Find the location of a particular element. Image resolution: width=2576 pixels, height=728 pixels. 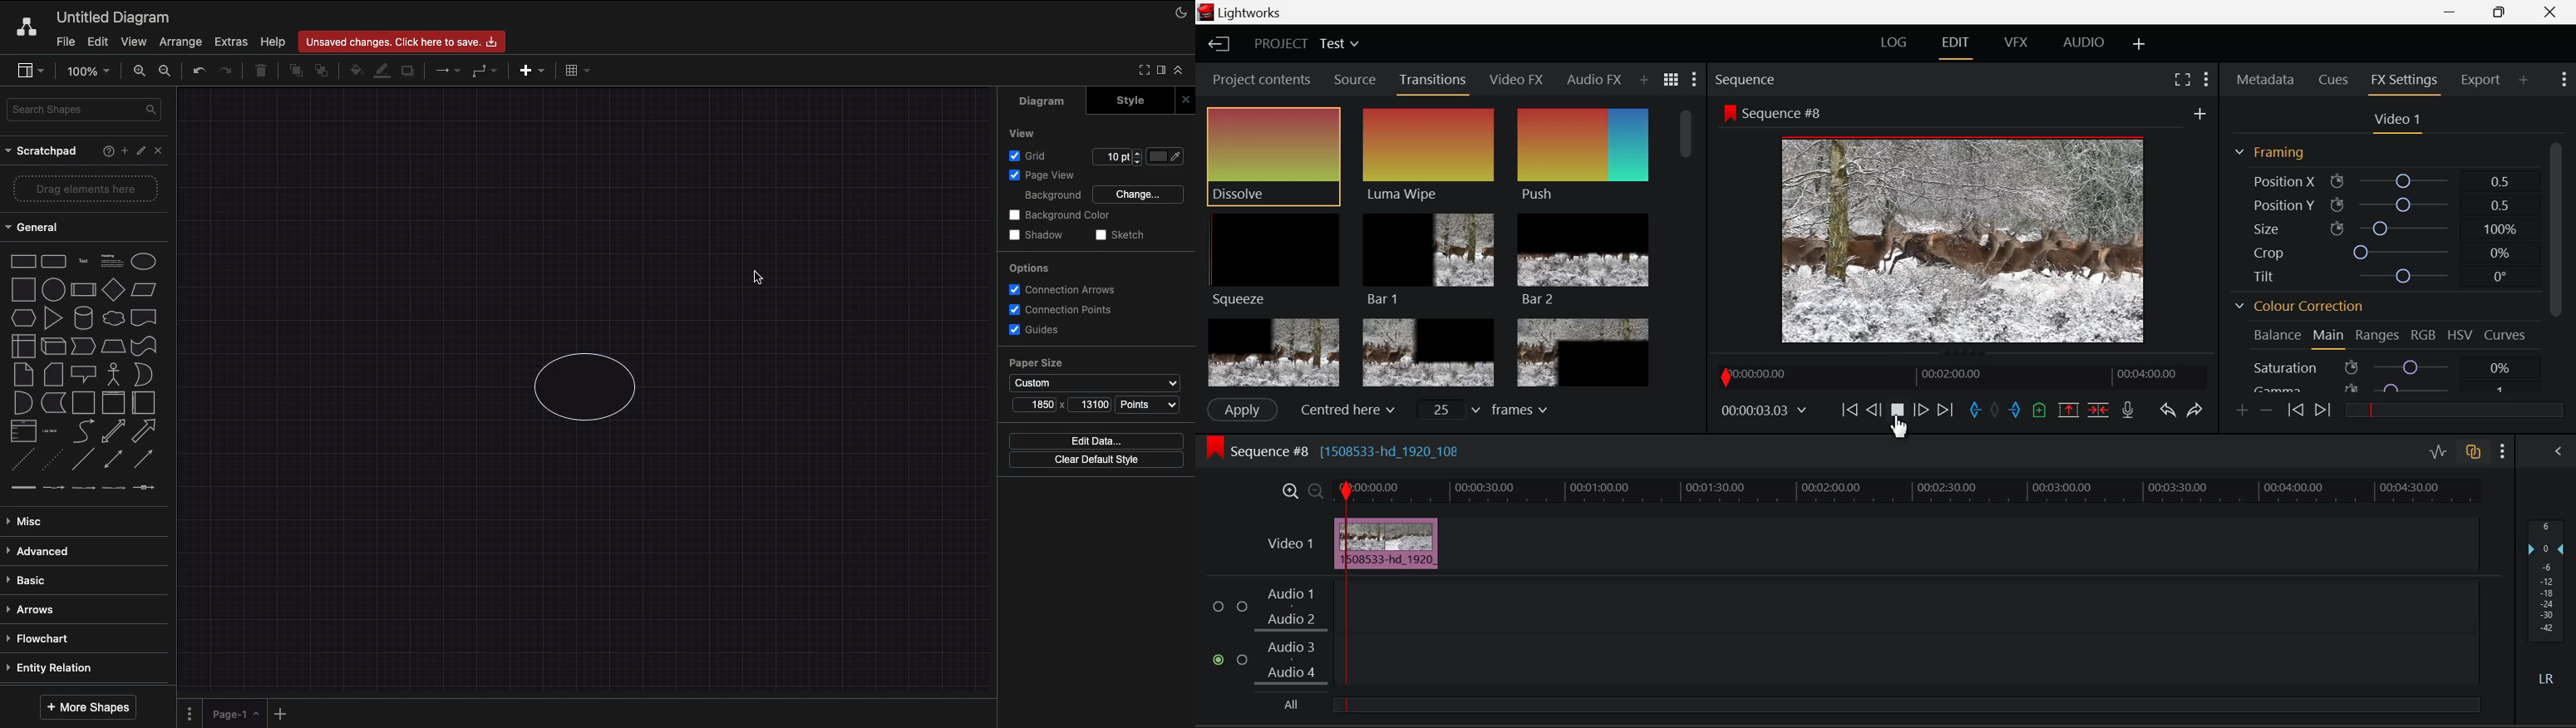

Timeline Zoom Out is located at coordinates (1313, 488).